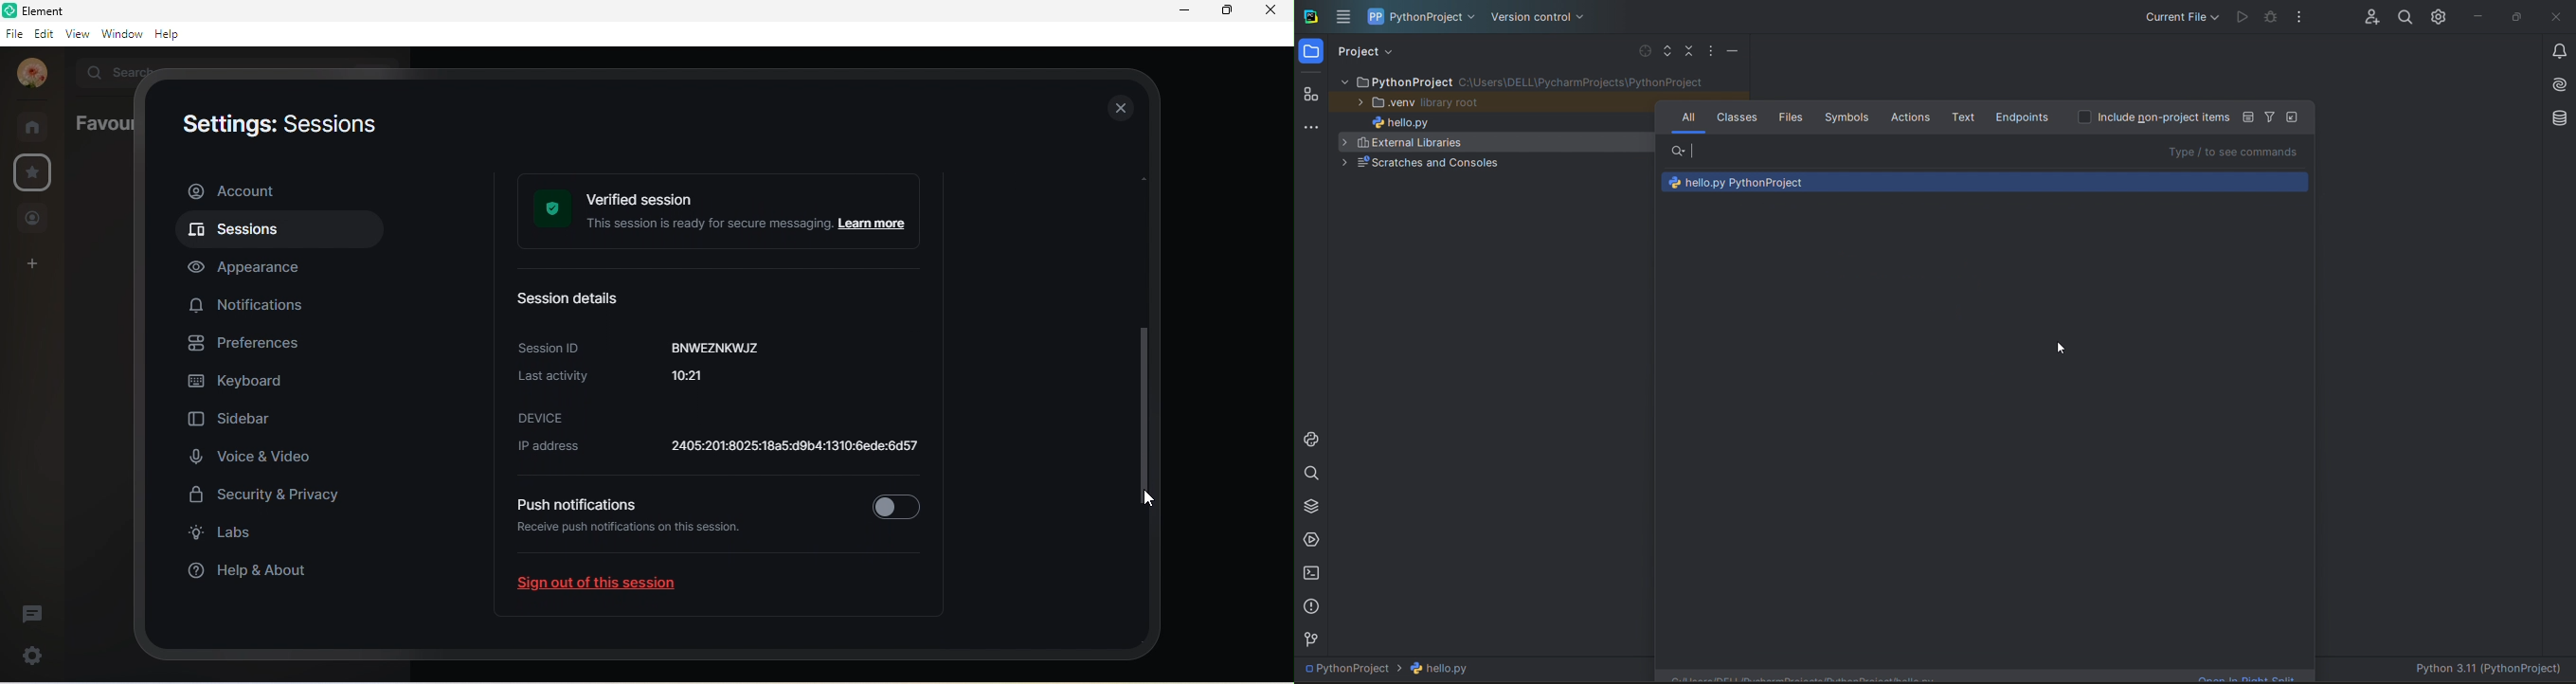 The height and width of the screenshot is (700, 2576). What do you see at coordinates (1984, 152) in the screenshot?
I see `search bar` at bounding box center [1984, 152].